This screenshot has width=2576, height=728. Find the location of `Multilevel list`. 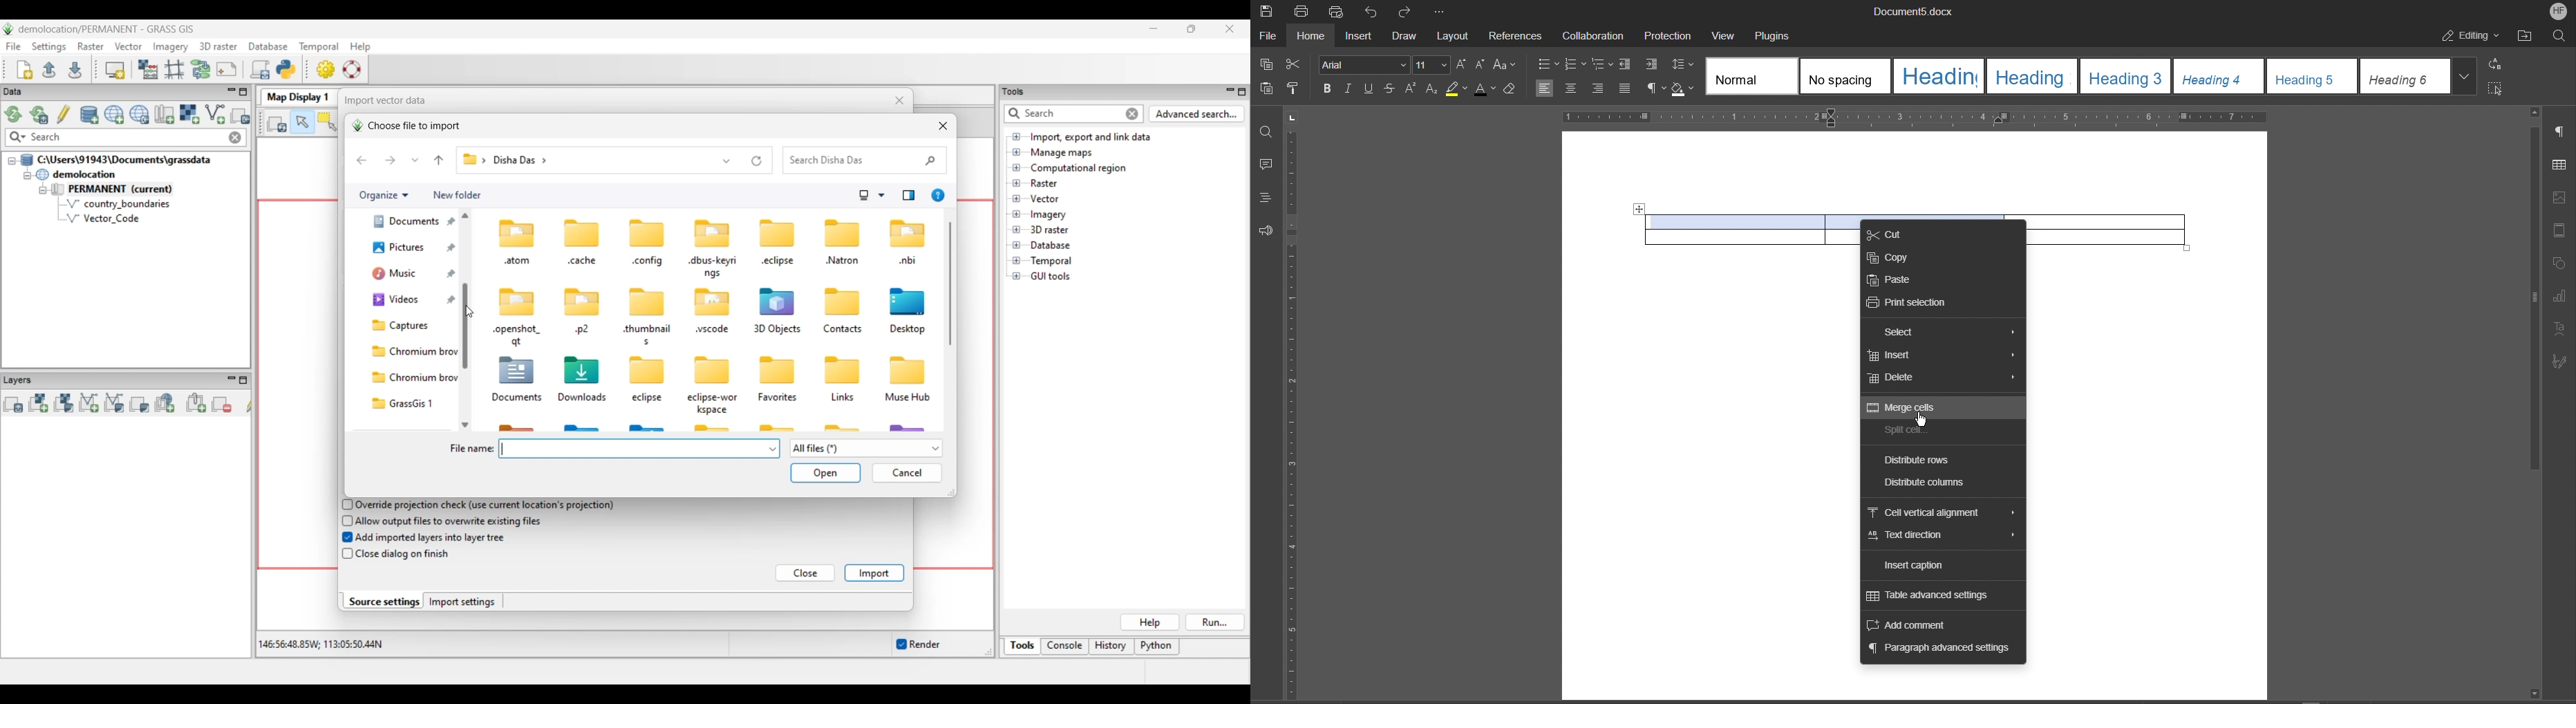

Multilevel list is located at coordinates (1603, 65).